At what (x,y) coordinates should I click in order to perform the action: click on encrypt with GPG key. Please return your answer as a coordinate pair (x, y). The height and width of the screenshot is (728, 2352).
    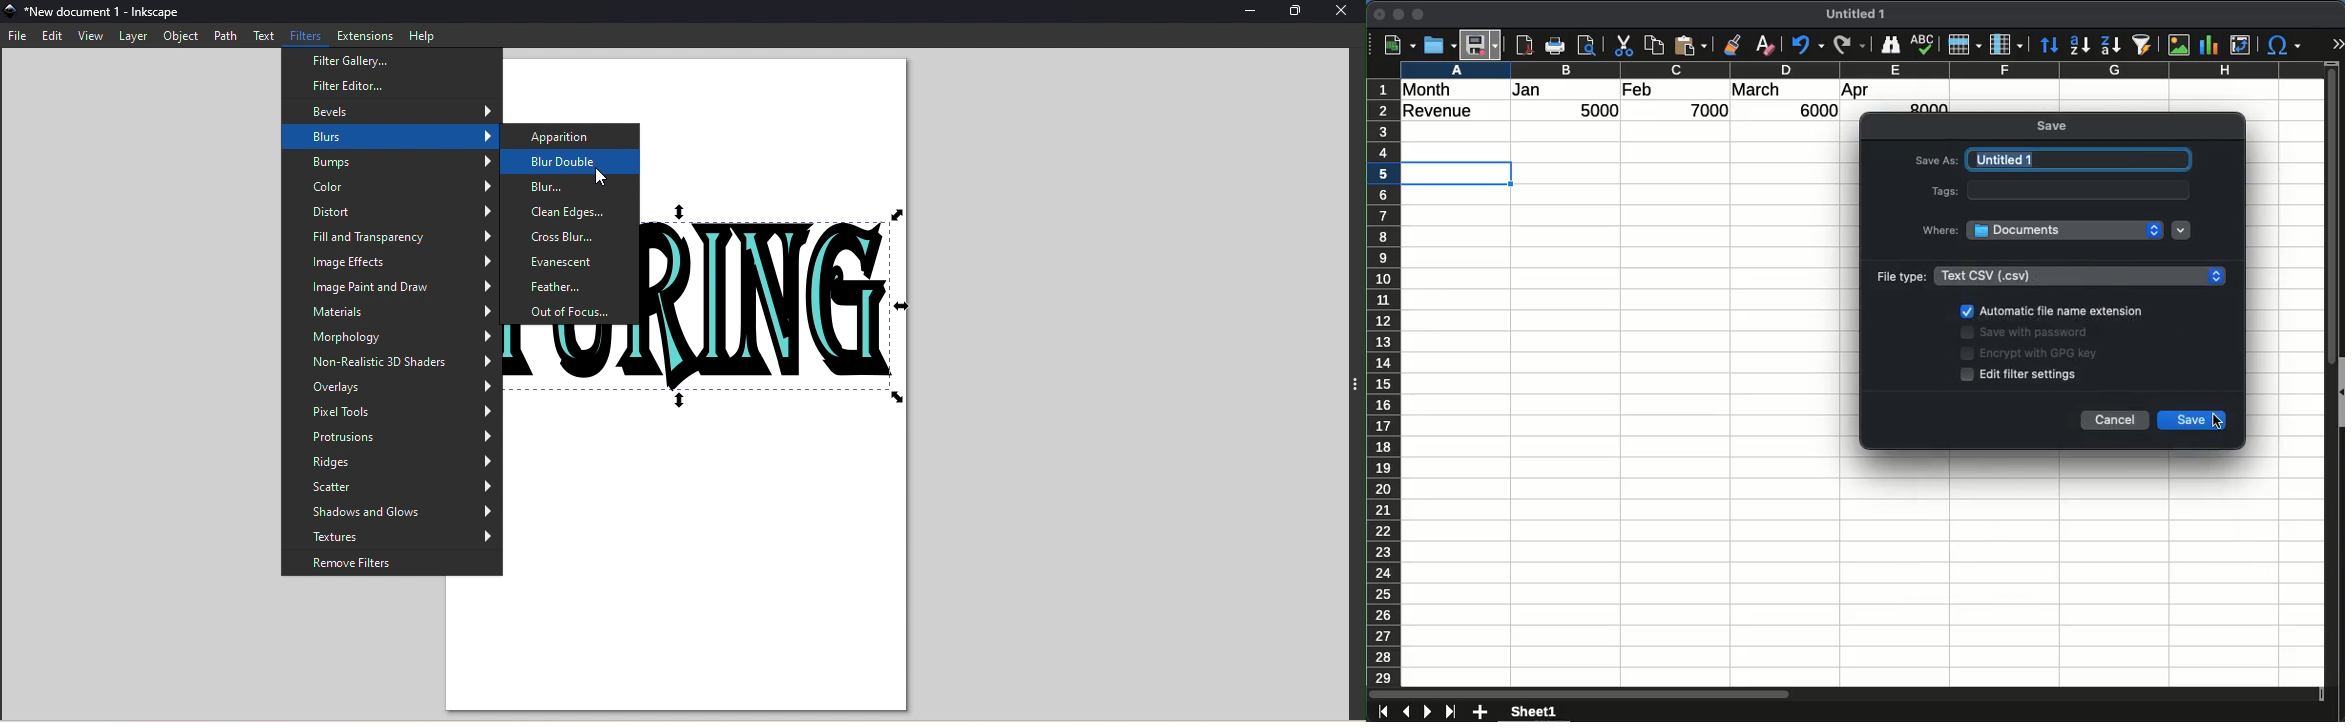
    Looking at the image, I should click on (2039, 355).